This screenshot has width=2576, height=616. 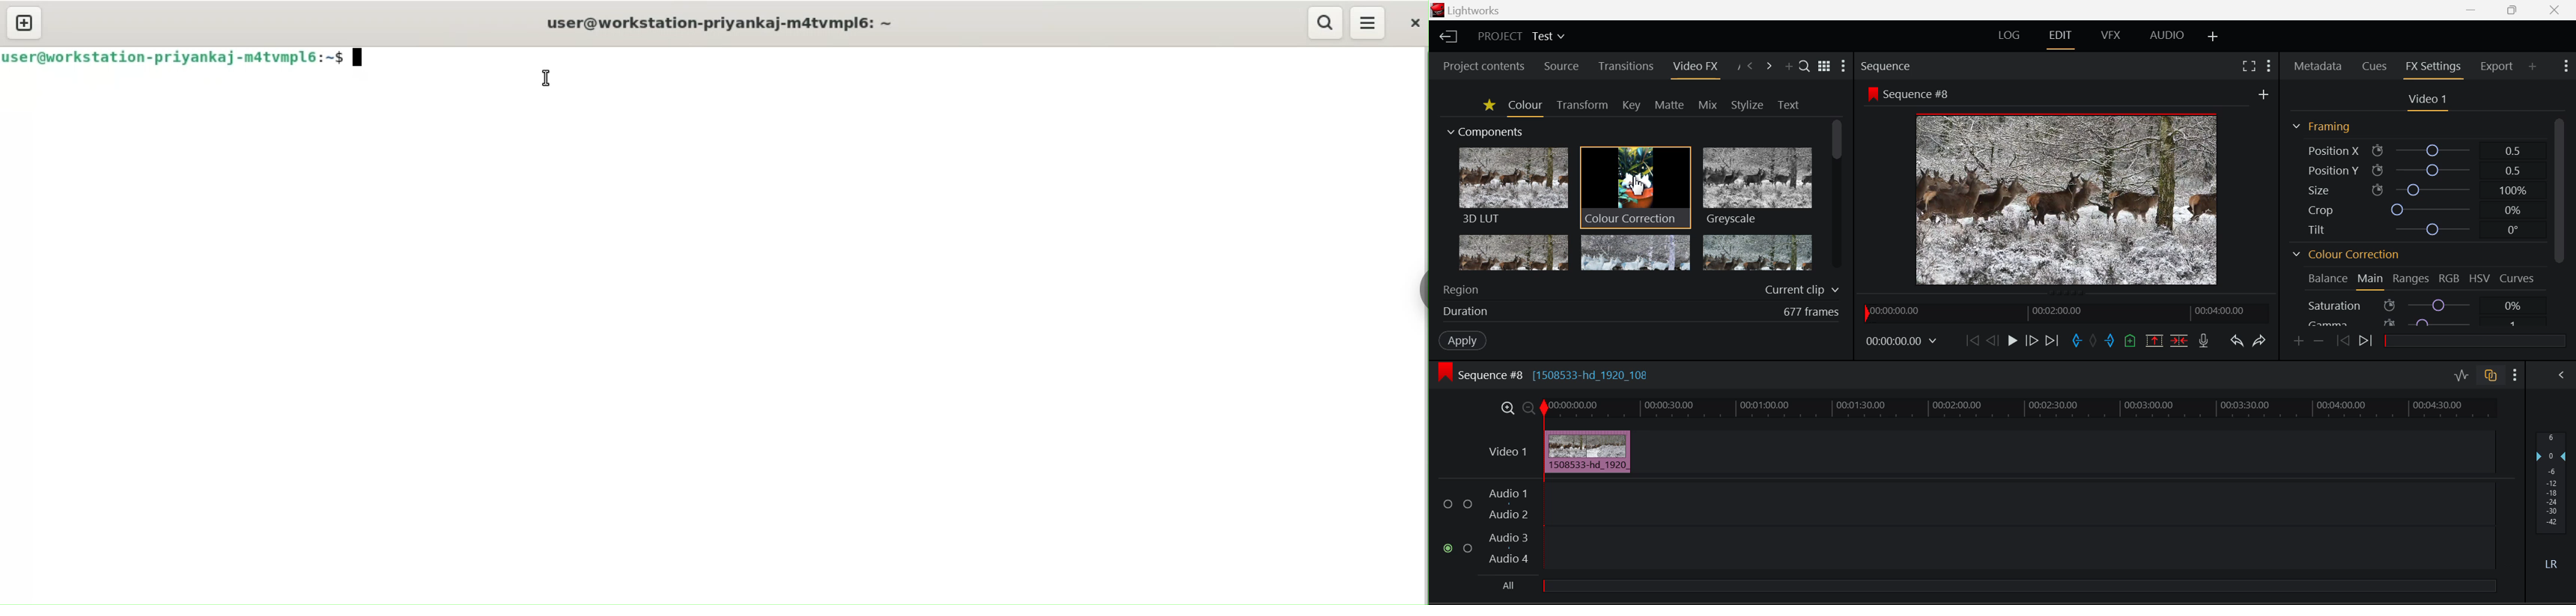 I want to click on Remove Marked Section, so click(x=2154, y=341).